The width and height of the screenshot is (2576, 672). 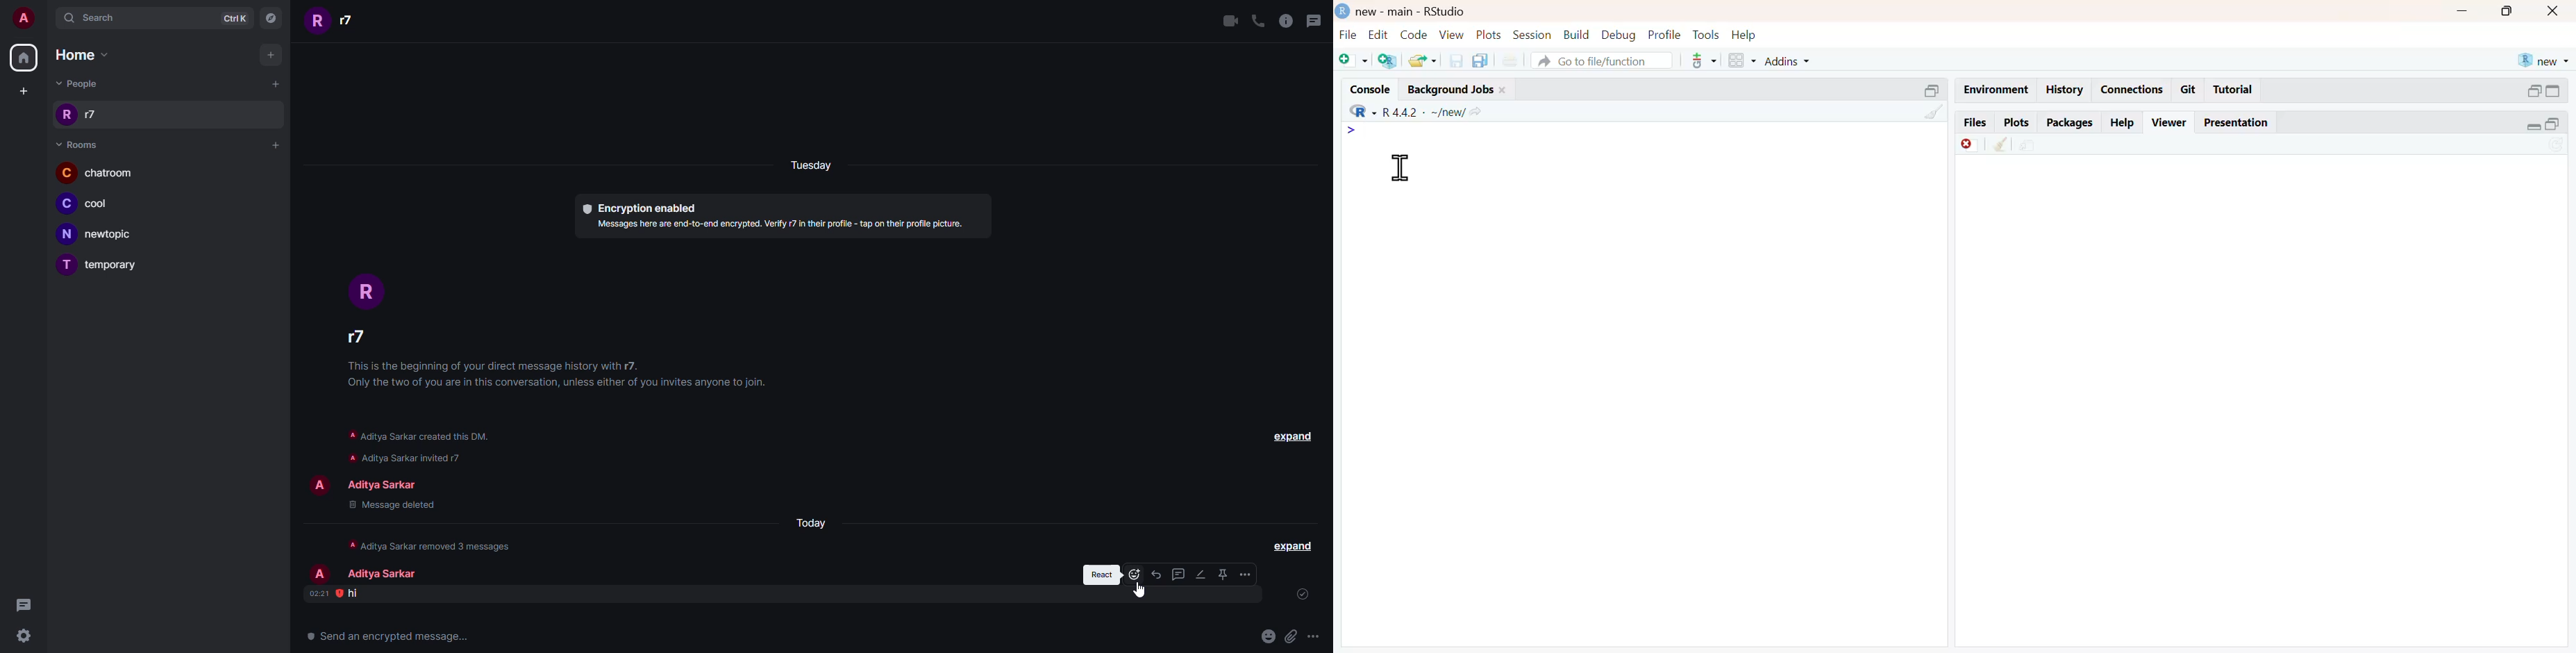 I want to click on history, so click(x=2064, y=89).